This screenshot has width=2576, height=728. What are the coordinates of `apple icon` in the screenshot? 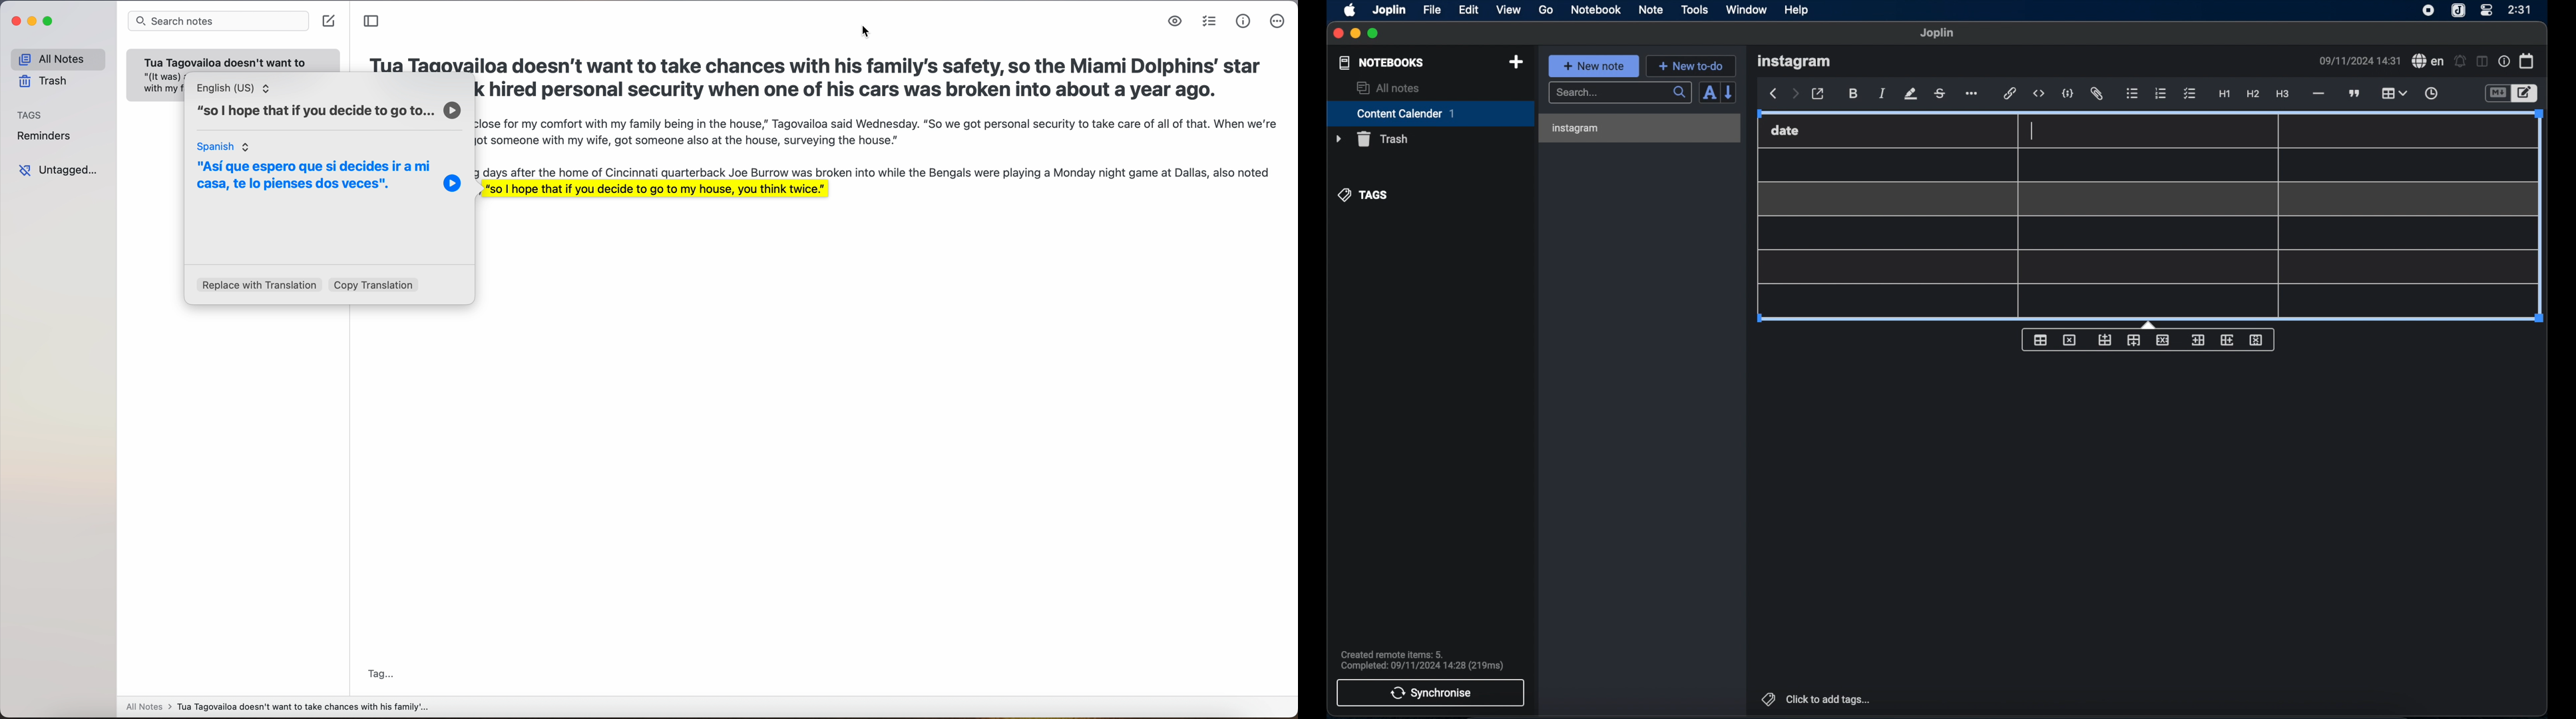 It's located at (1351, 11).